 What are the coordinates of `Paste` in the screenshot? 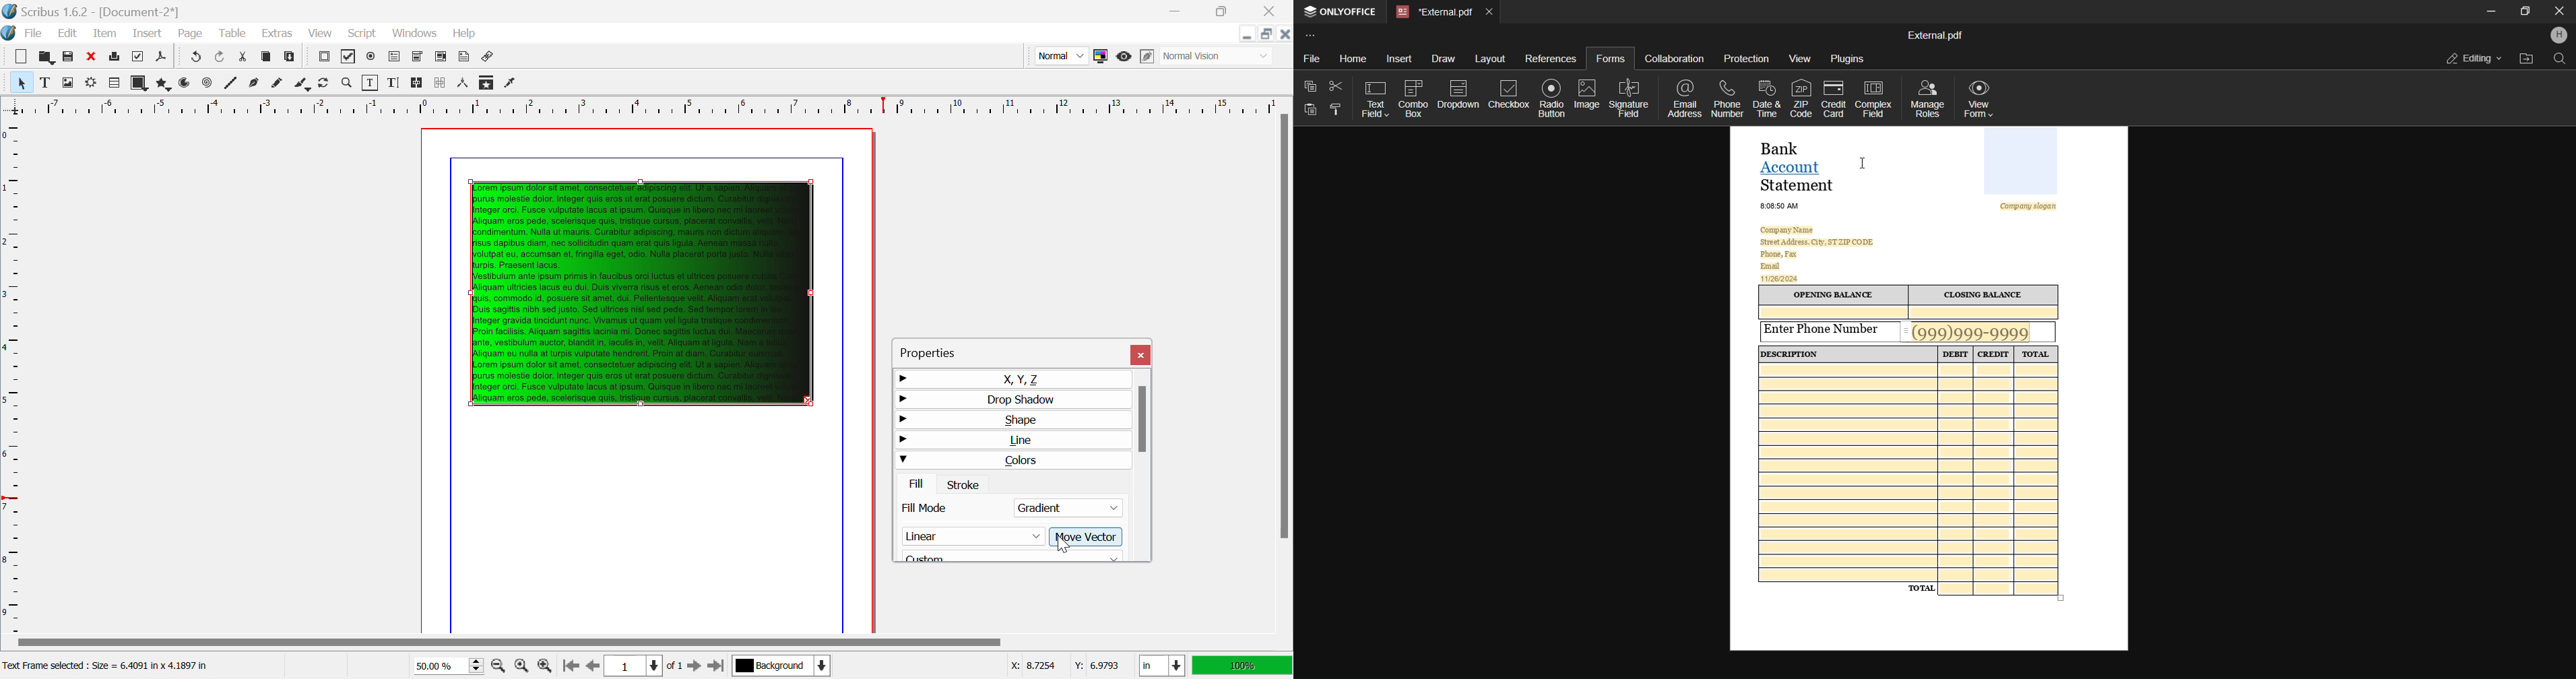 It's located at (291, 59).